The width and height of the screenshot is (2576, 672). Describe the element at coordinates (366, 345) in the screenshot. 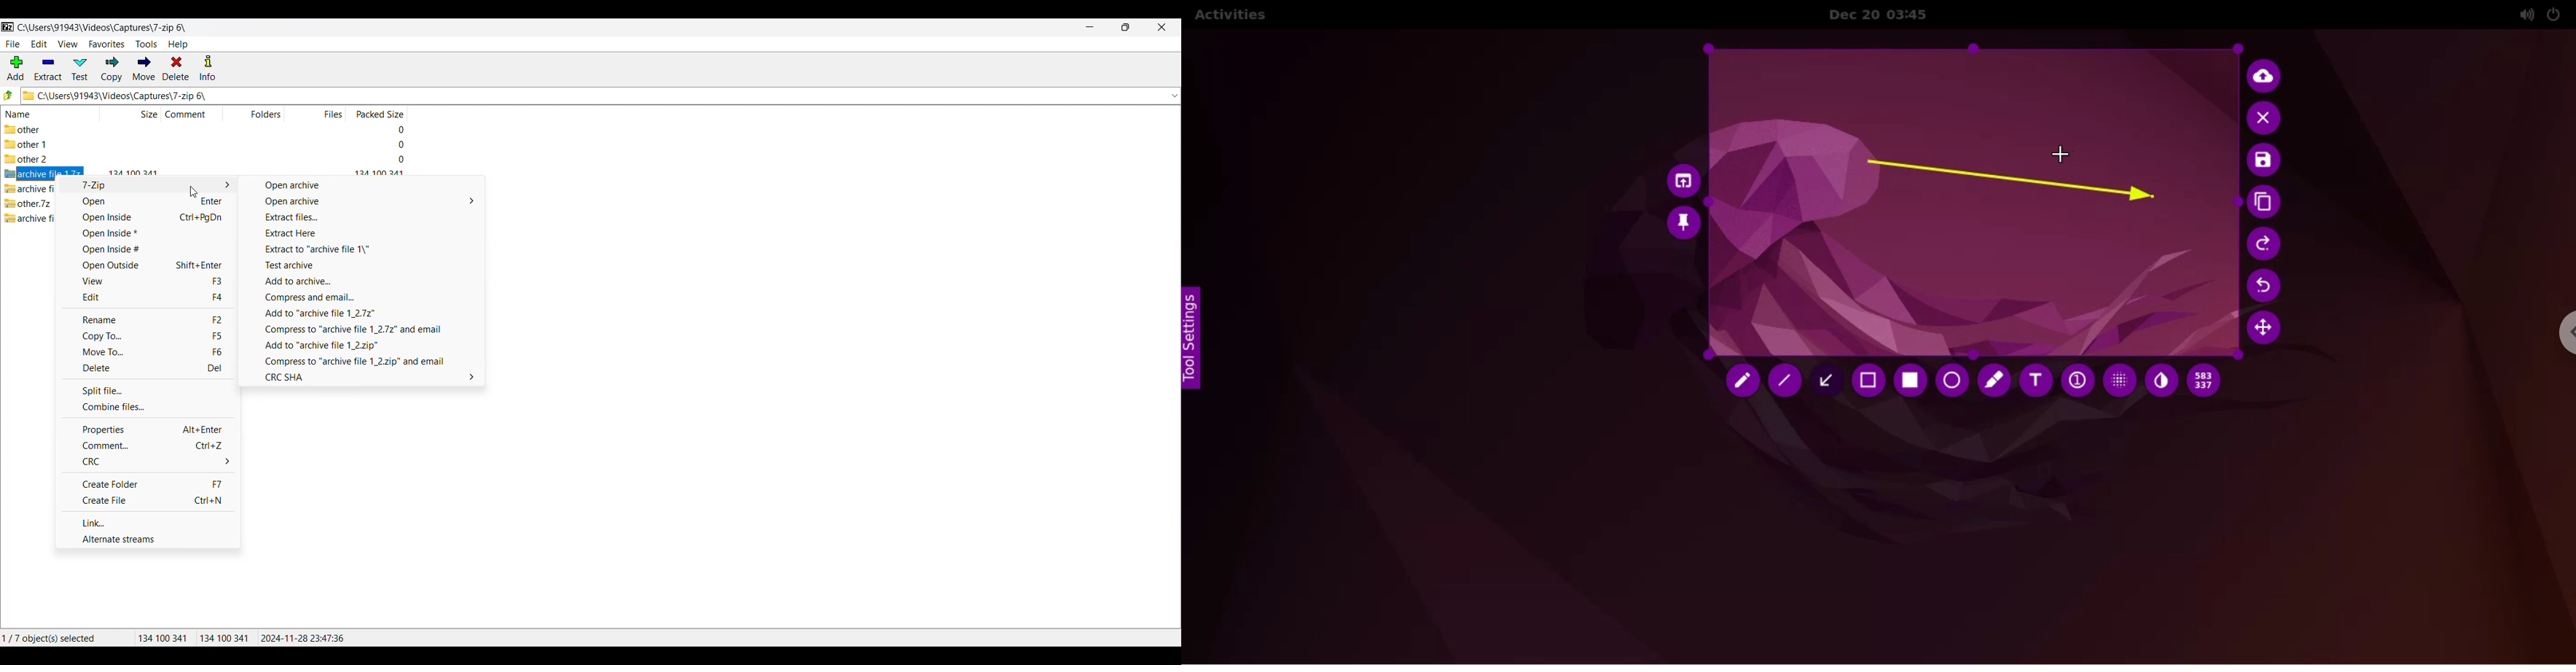

I see `Add to "archive file 1_2.zip"` at that location.